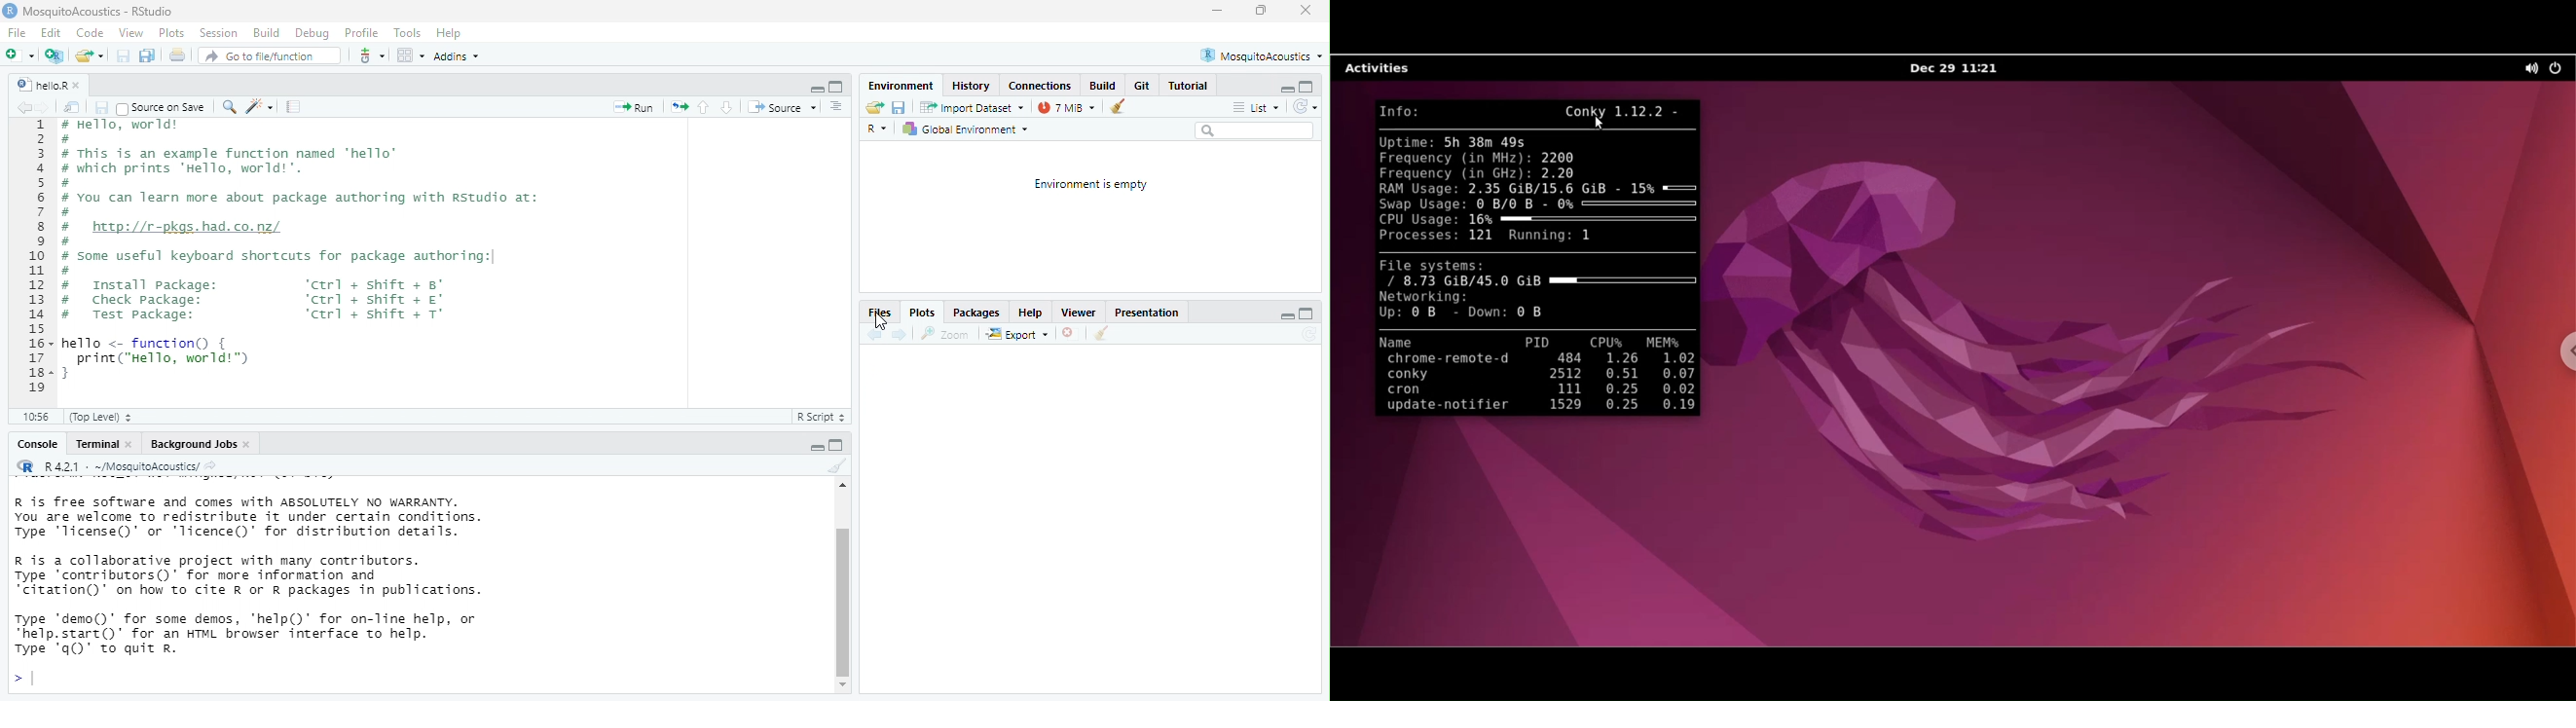 The width and height of the screenshot is (2576, 728). Describe the element at coordinates (1287, 88) in the screenshot. I see `hide r script` at that location.